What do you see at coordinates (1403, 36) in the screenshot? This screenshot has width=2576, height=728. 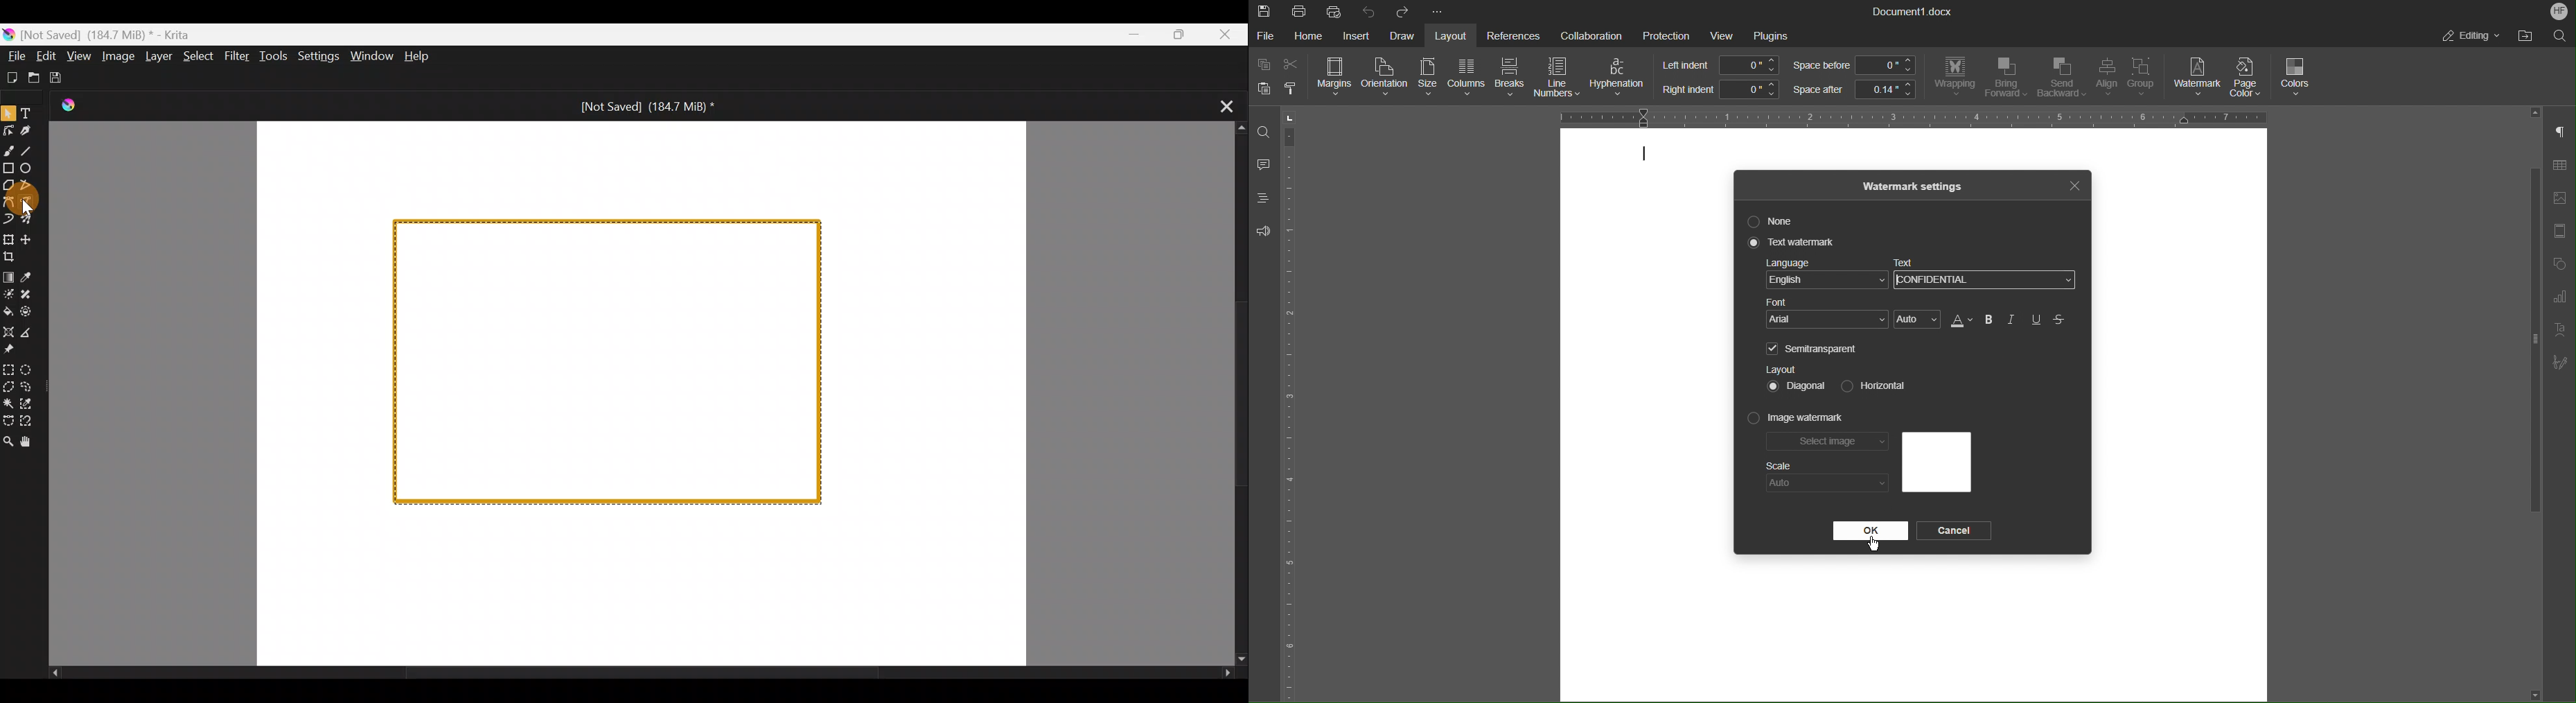 I see `Draw` at bounding box center [1403, 36].